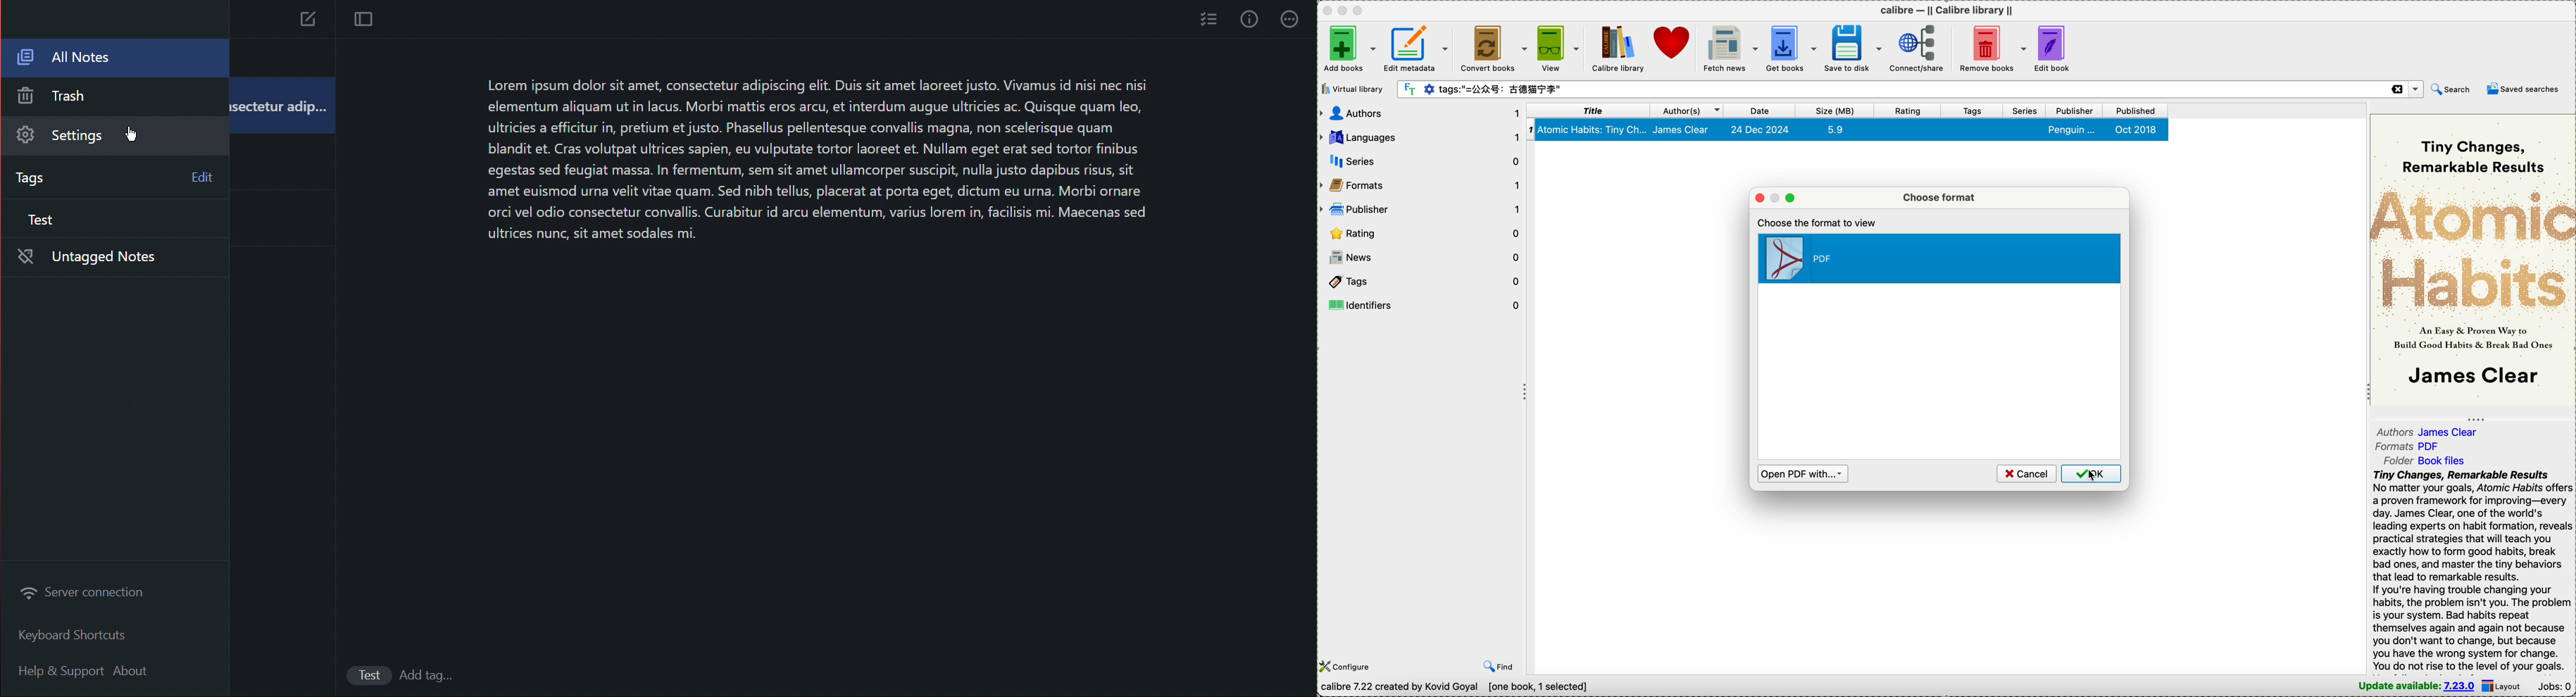 Image resolution: width=2576 pixels, height=700 pixels. What do you see at coordinates (199, 177) in the screenshot?
I see `Edit` at bounding box center [199, 177].